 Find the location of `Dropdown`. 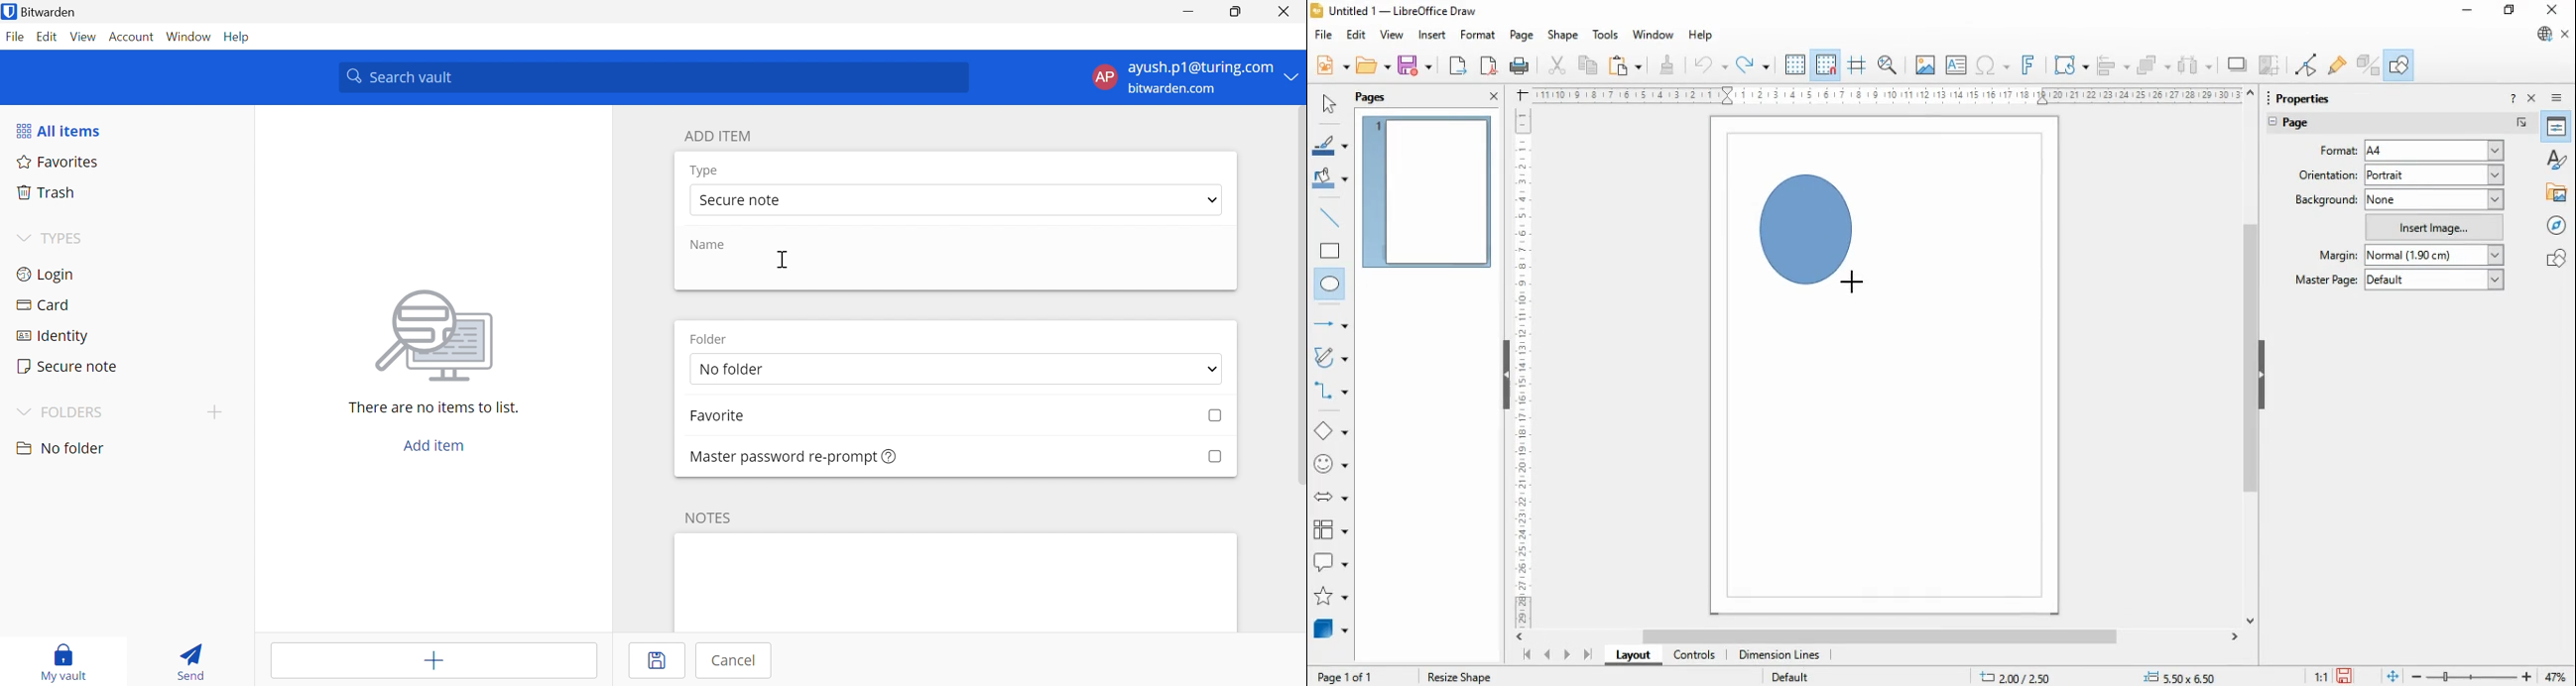

Dropdown is located at coordinates (19, 238).